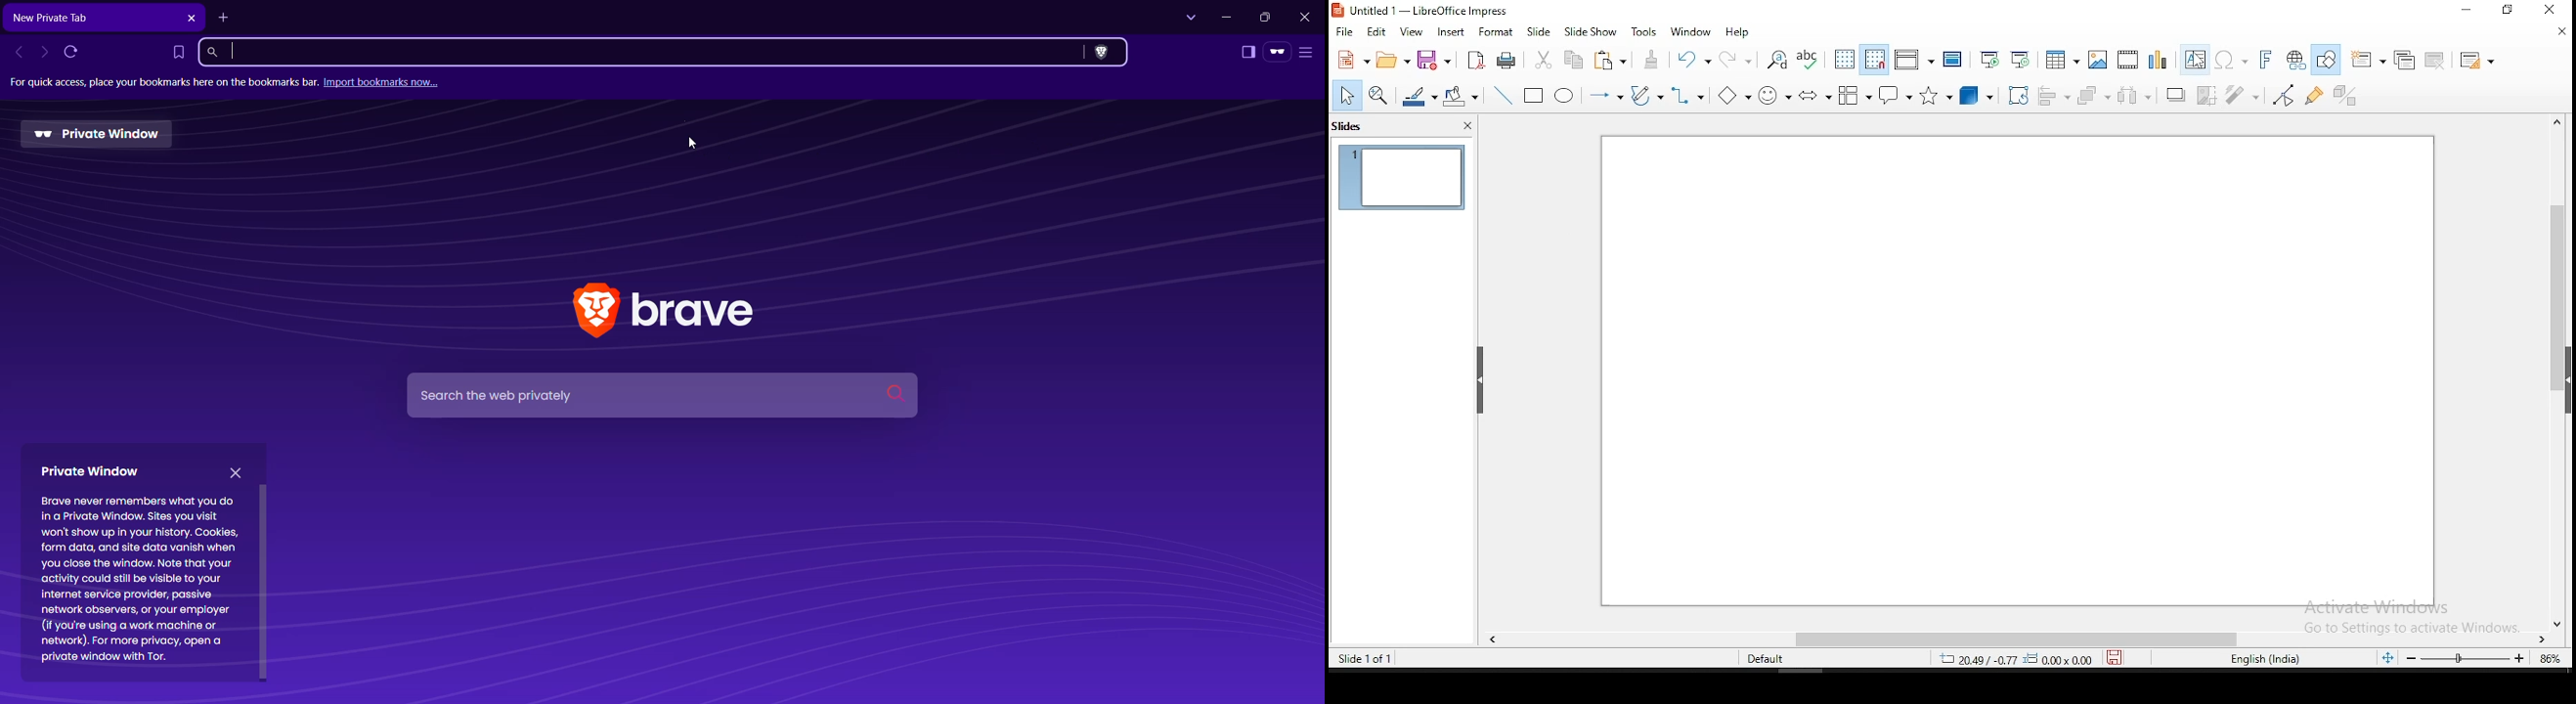 The height and width of the screenshot is (728, 2576). I want to click on close panel, so click(1468, 125).